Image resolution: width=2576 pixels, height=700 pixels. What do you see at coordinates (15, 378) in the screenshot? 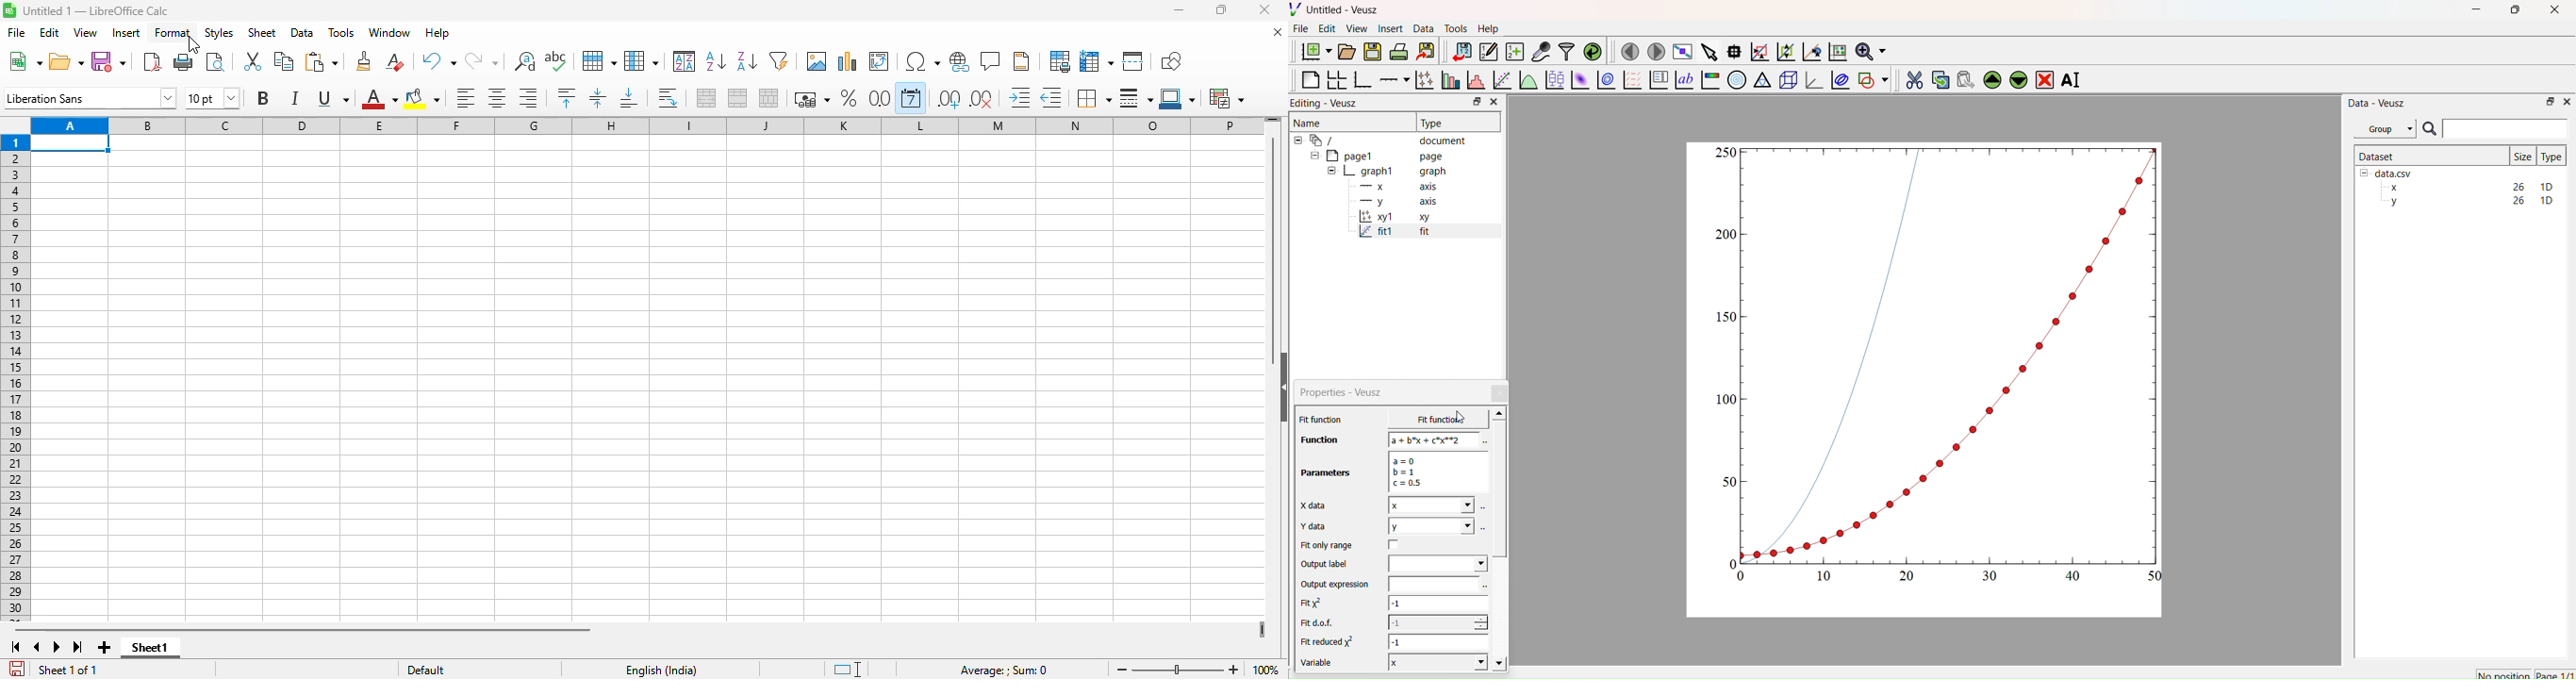
I see `rows` at bounding box center [15, 378].